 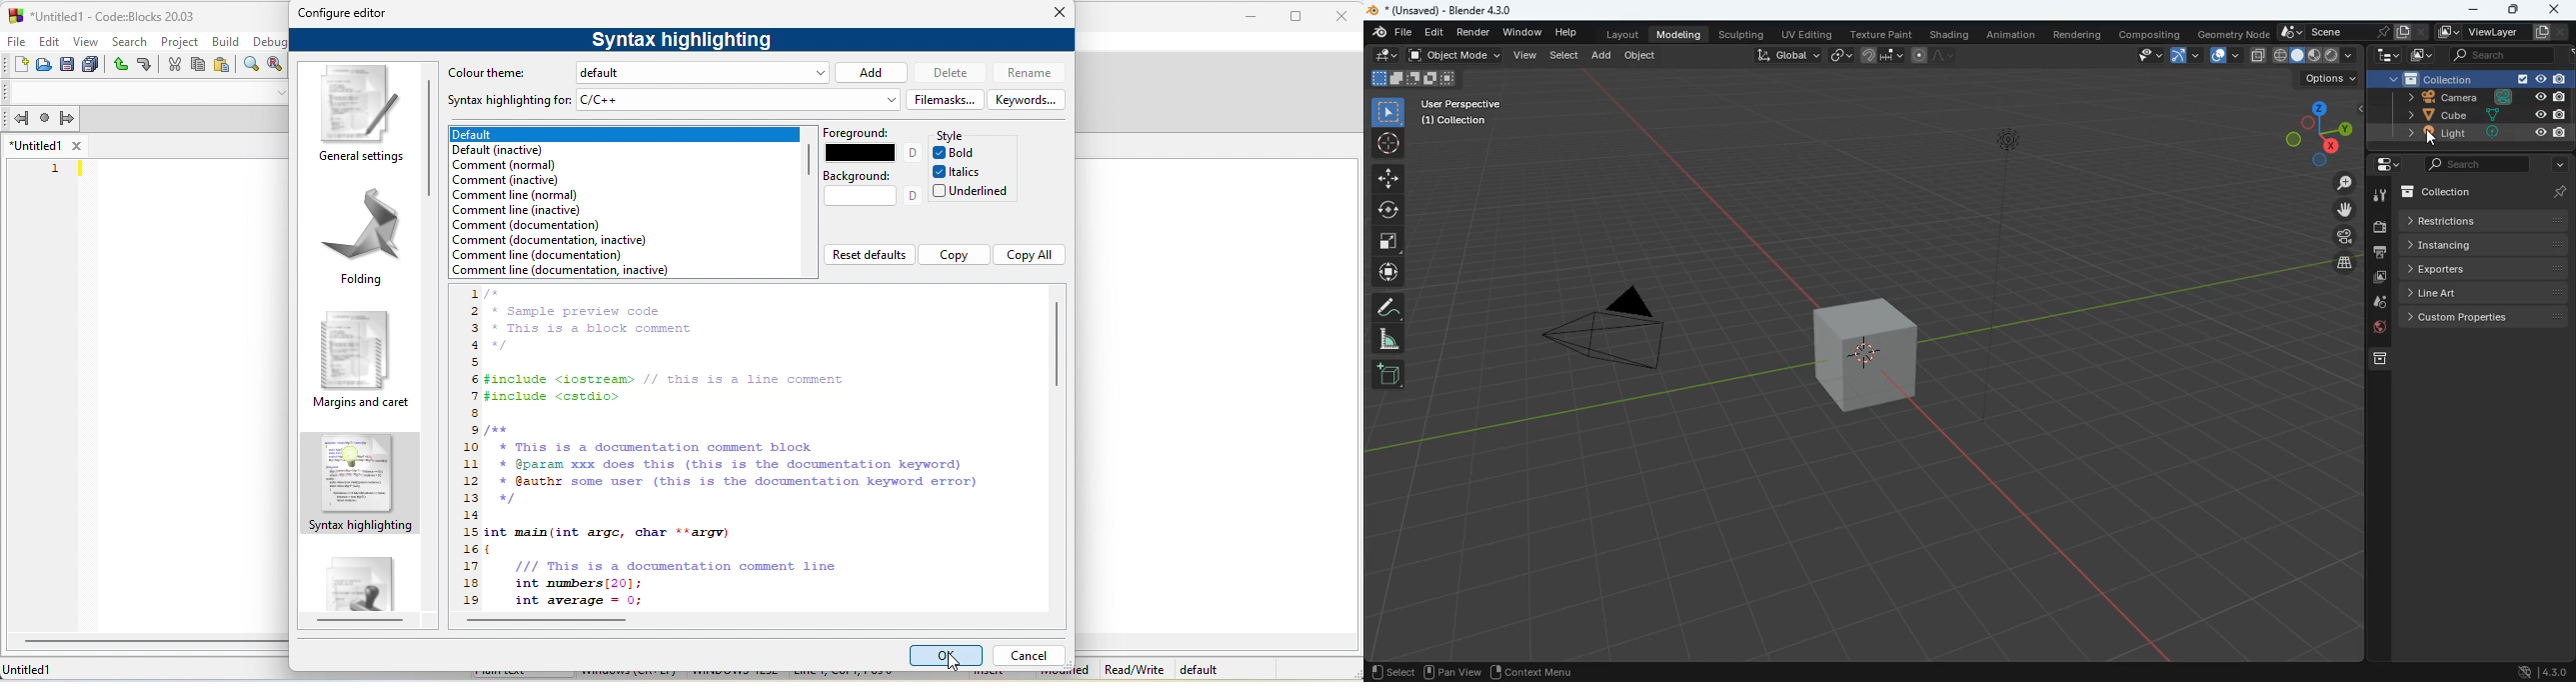 I want to click on default, so click(x=1202, y=669).